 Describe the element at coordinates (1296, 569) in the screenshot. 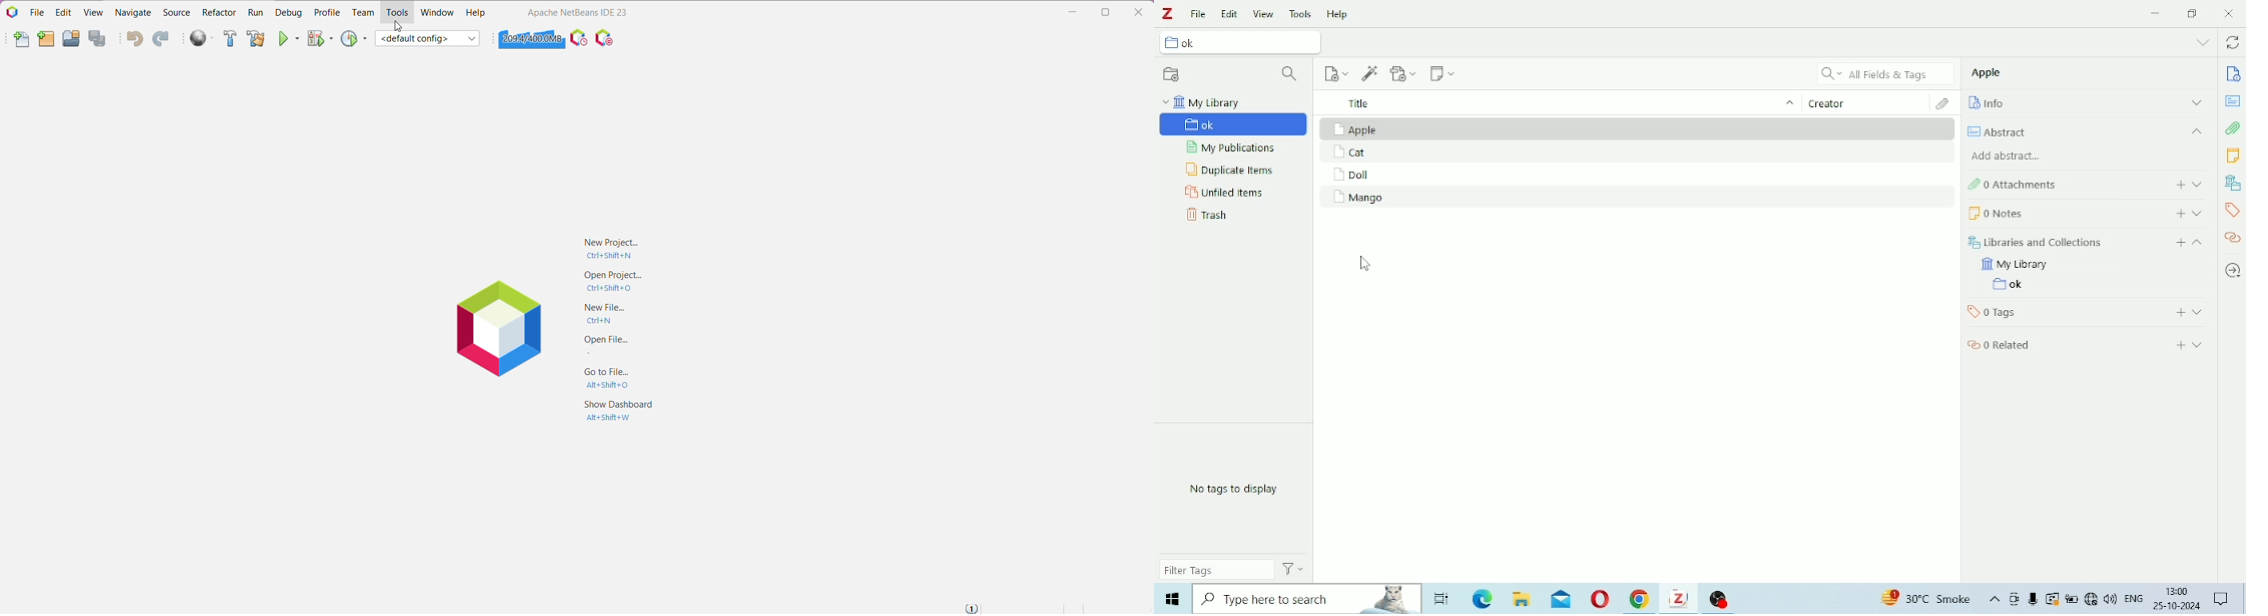

I see `Actions` at that location.